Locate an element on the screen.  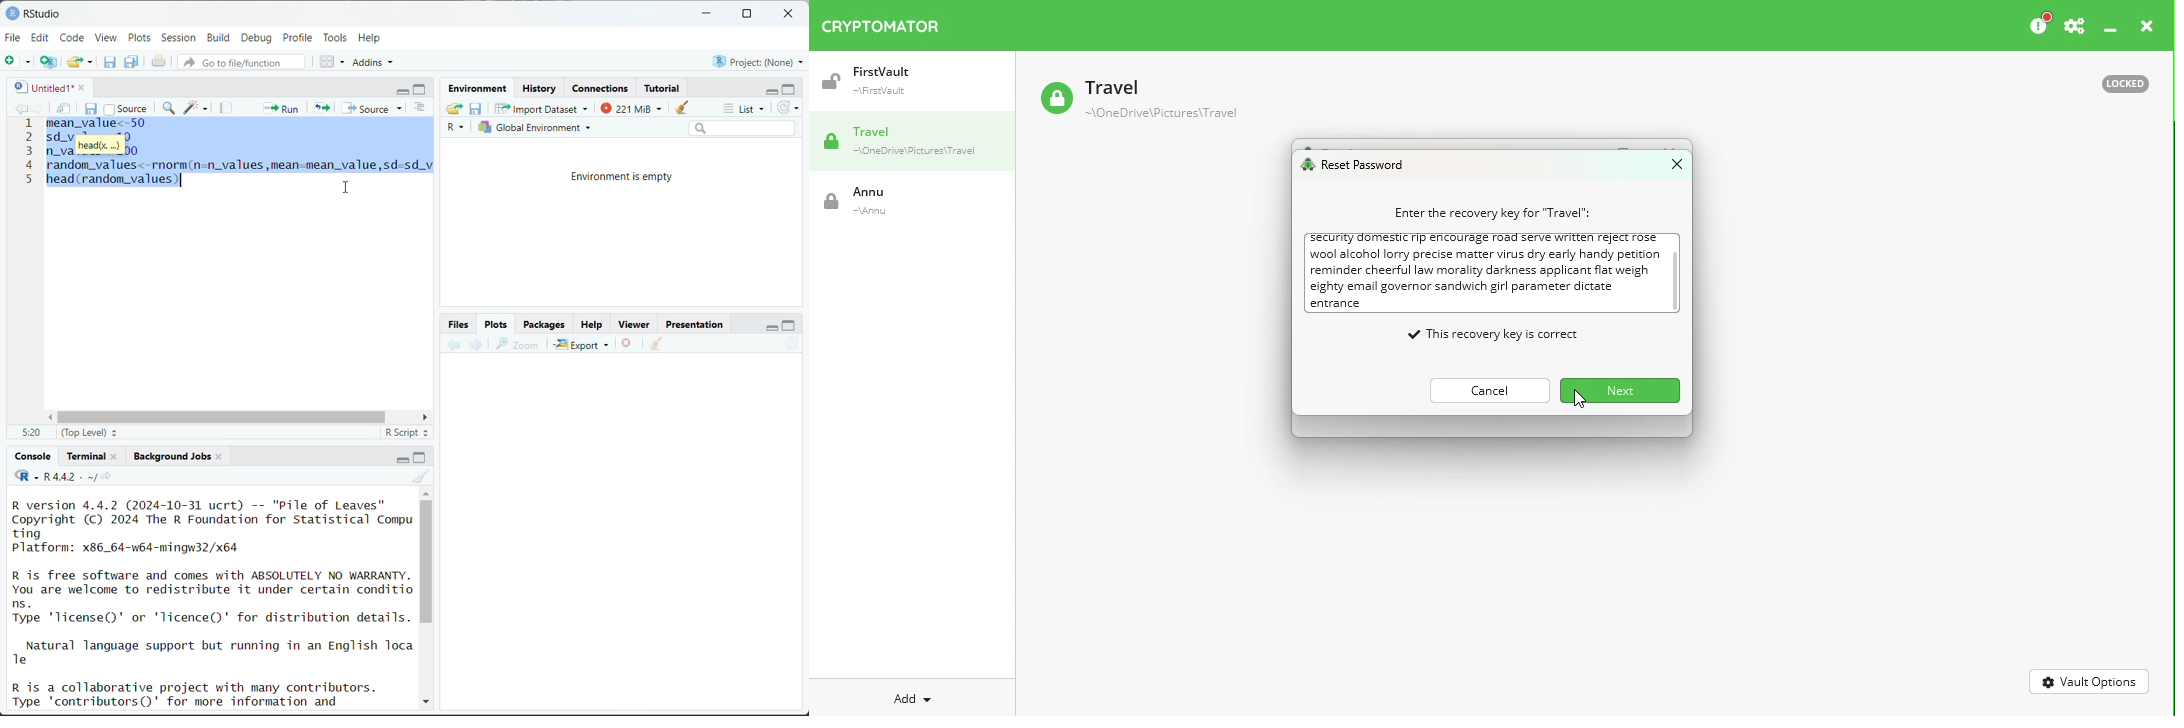
maximize is located at coordinates (421, 457).